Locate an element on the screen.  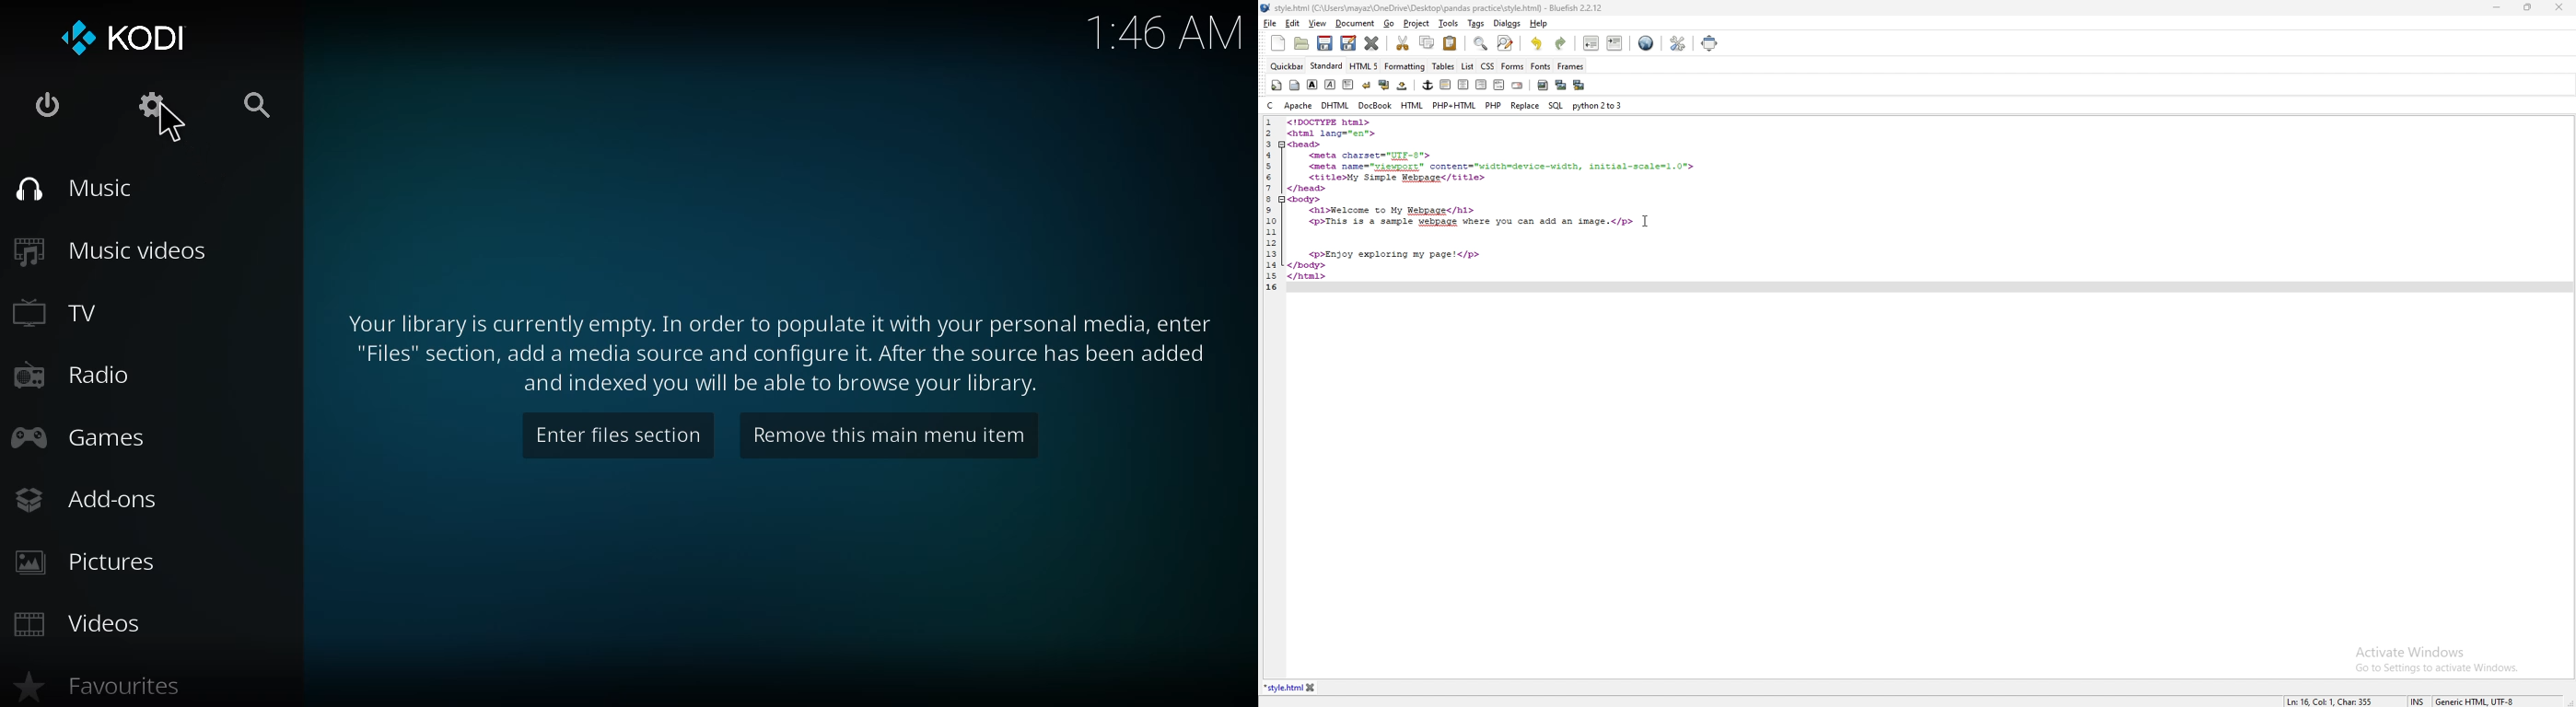
cursor is located at coordinates (173, 126).